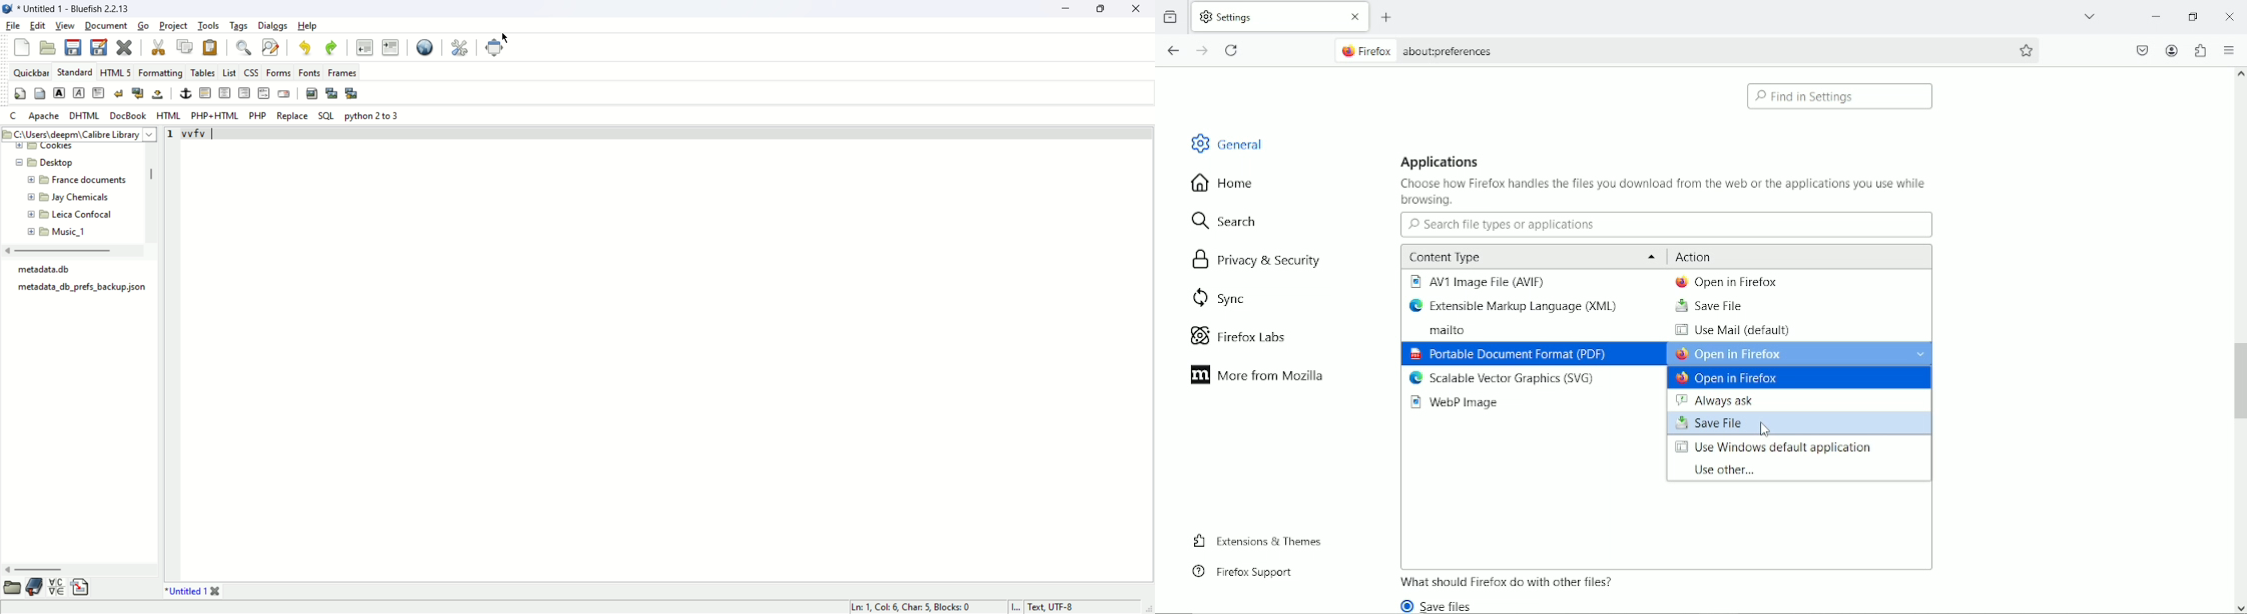 The width and height of the screenshot is (2268, 616). I want to click on Privacy & security, so click(1260, 263).